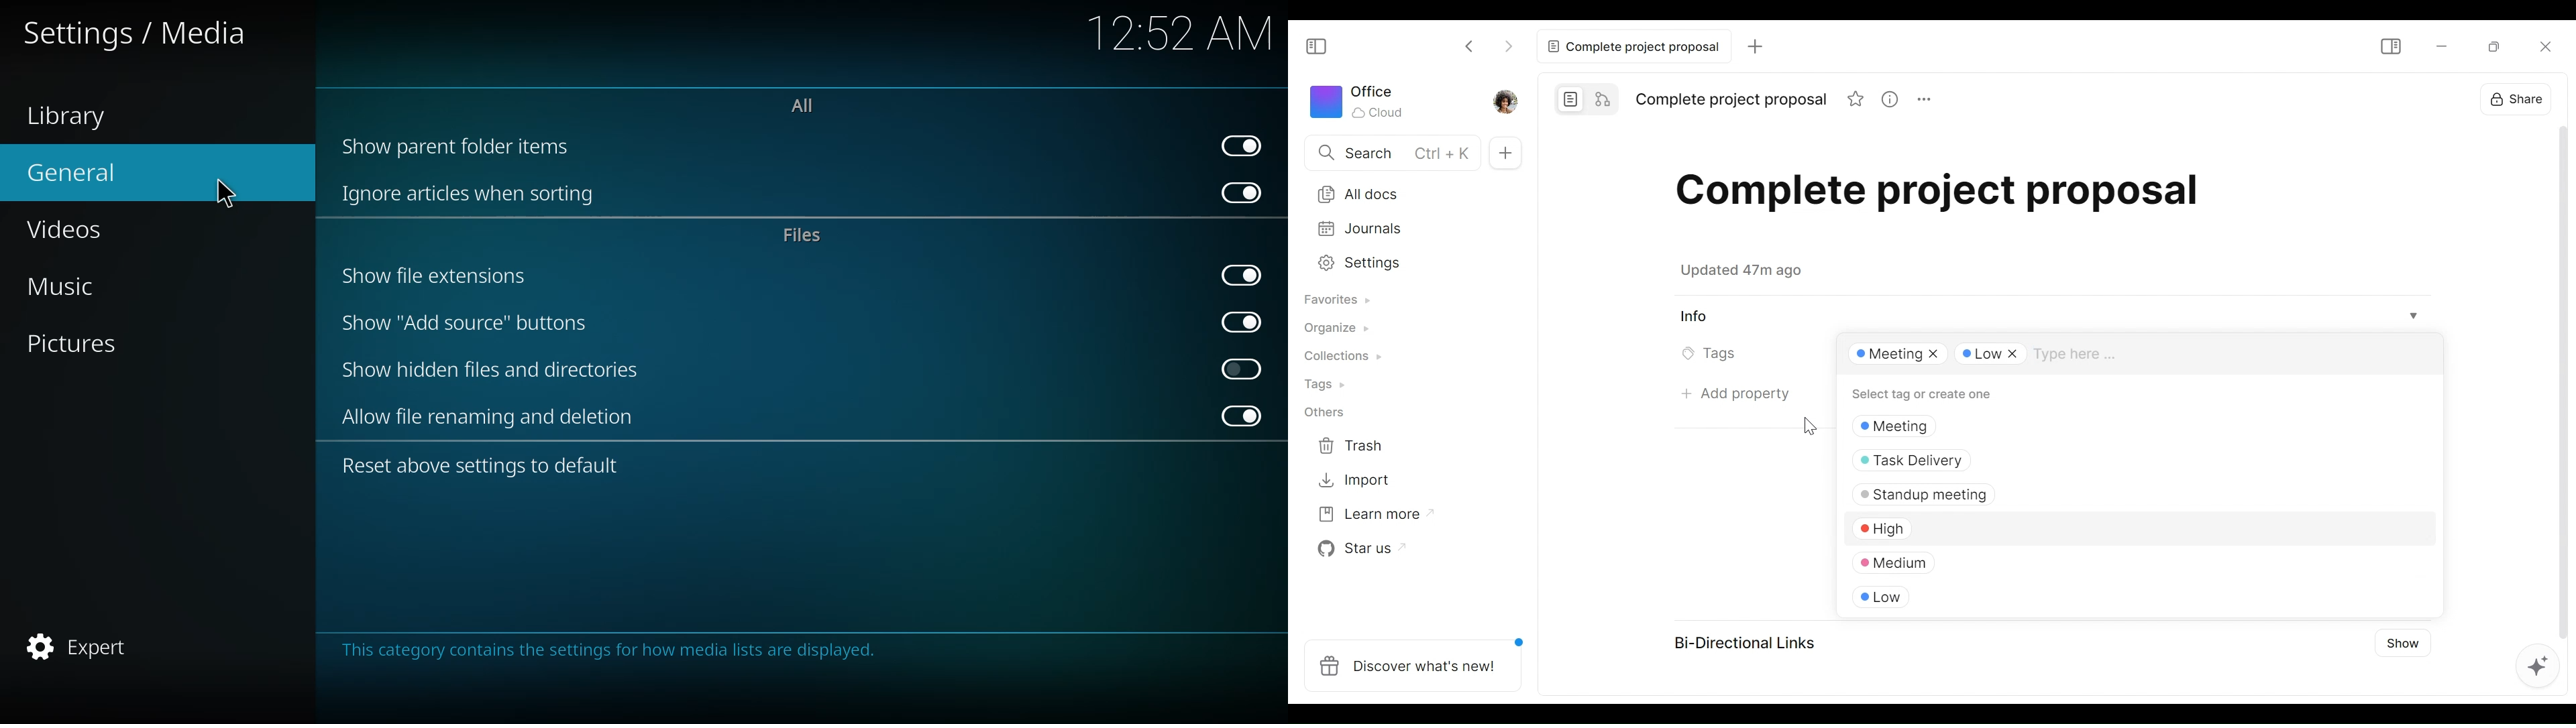 This screenshot has height=728, width=2576. What do you see at coordinates (80, 174) in the screenshot?
I see `general` at bounding box center [80, 174].